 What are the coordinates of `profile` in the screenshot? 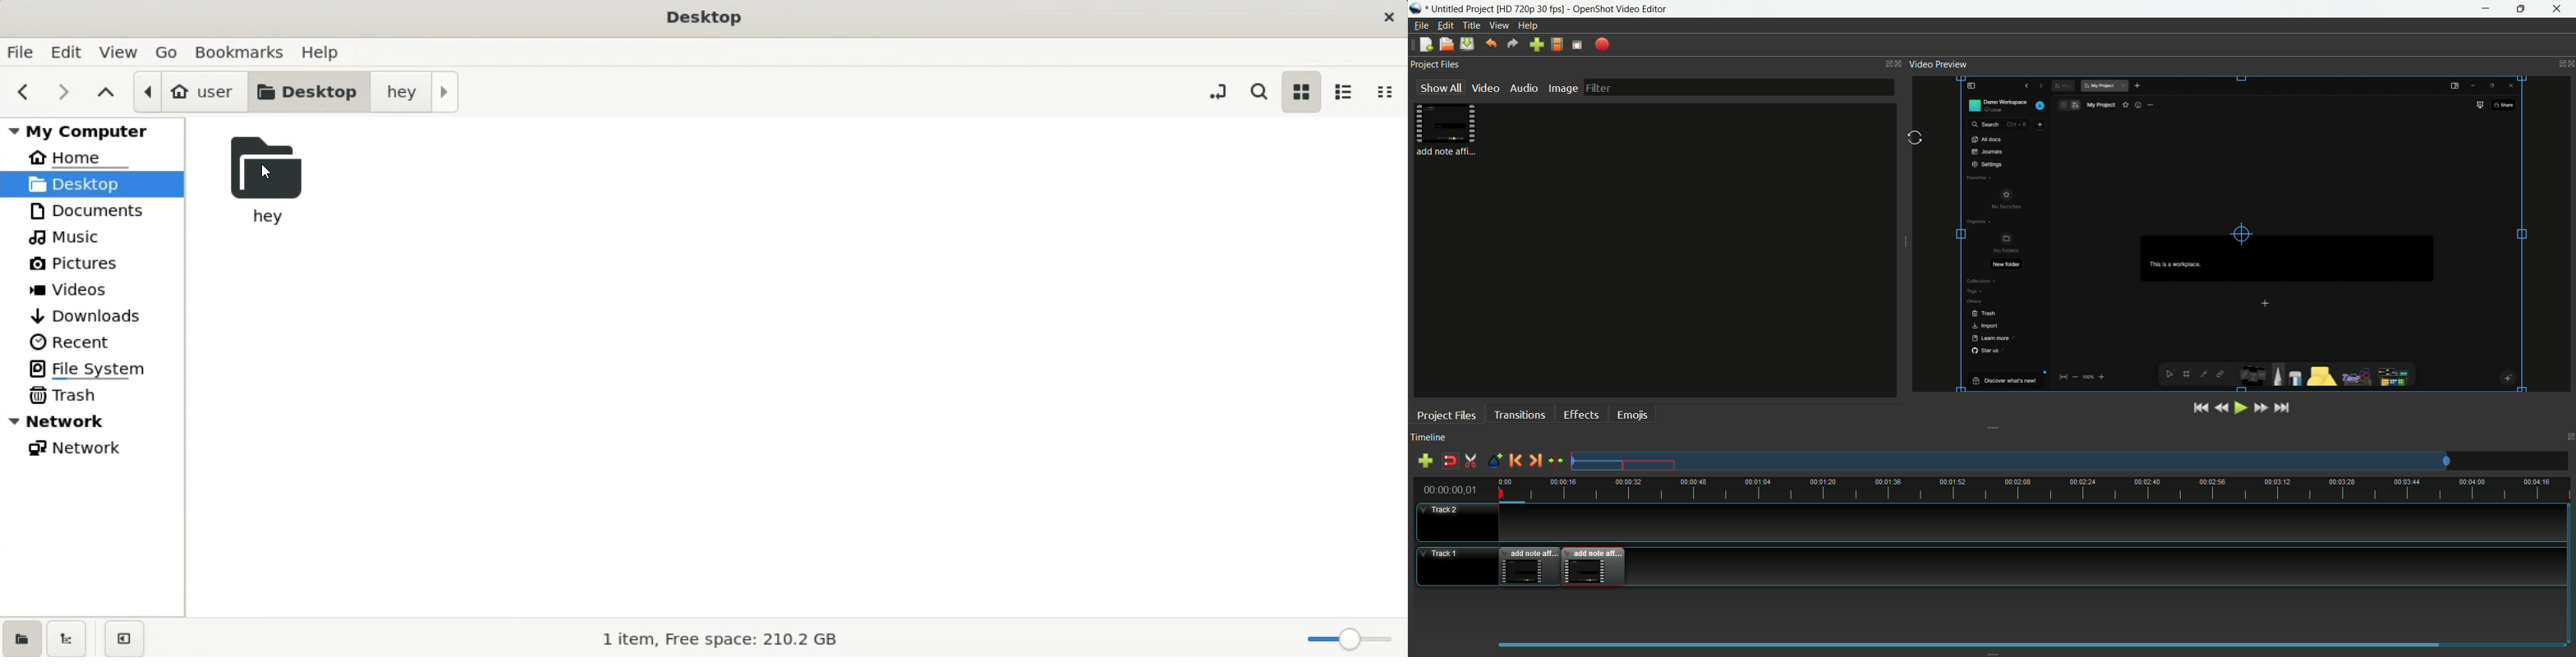 It's located at (1557, 45).